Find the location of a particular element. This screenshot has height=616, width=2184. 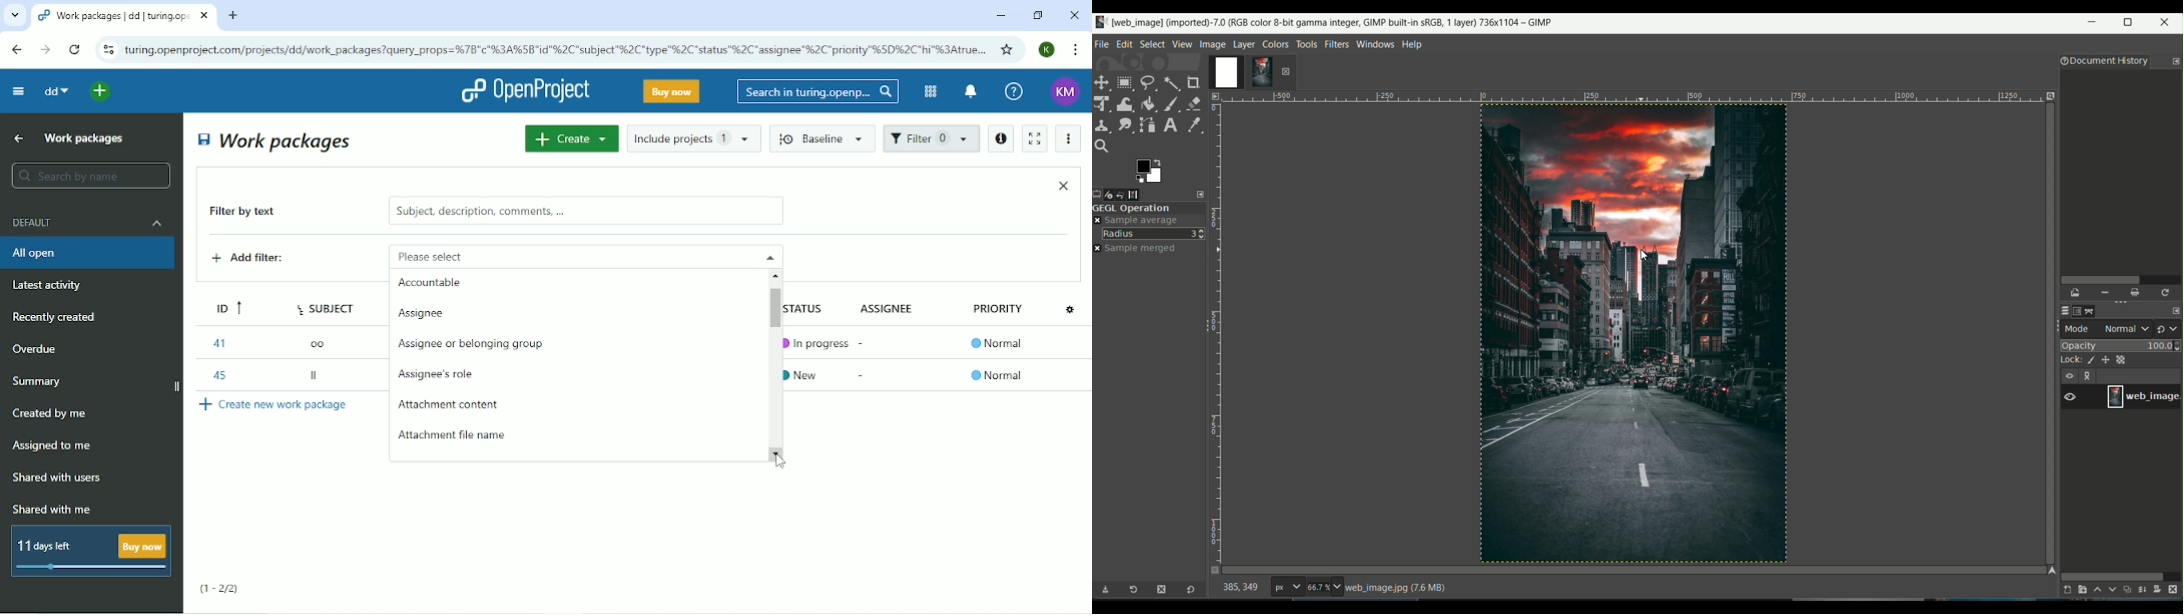

Shared with users is located at coordinates (58, 478).